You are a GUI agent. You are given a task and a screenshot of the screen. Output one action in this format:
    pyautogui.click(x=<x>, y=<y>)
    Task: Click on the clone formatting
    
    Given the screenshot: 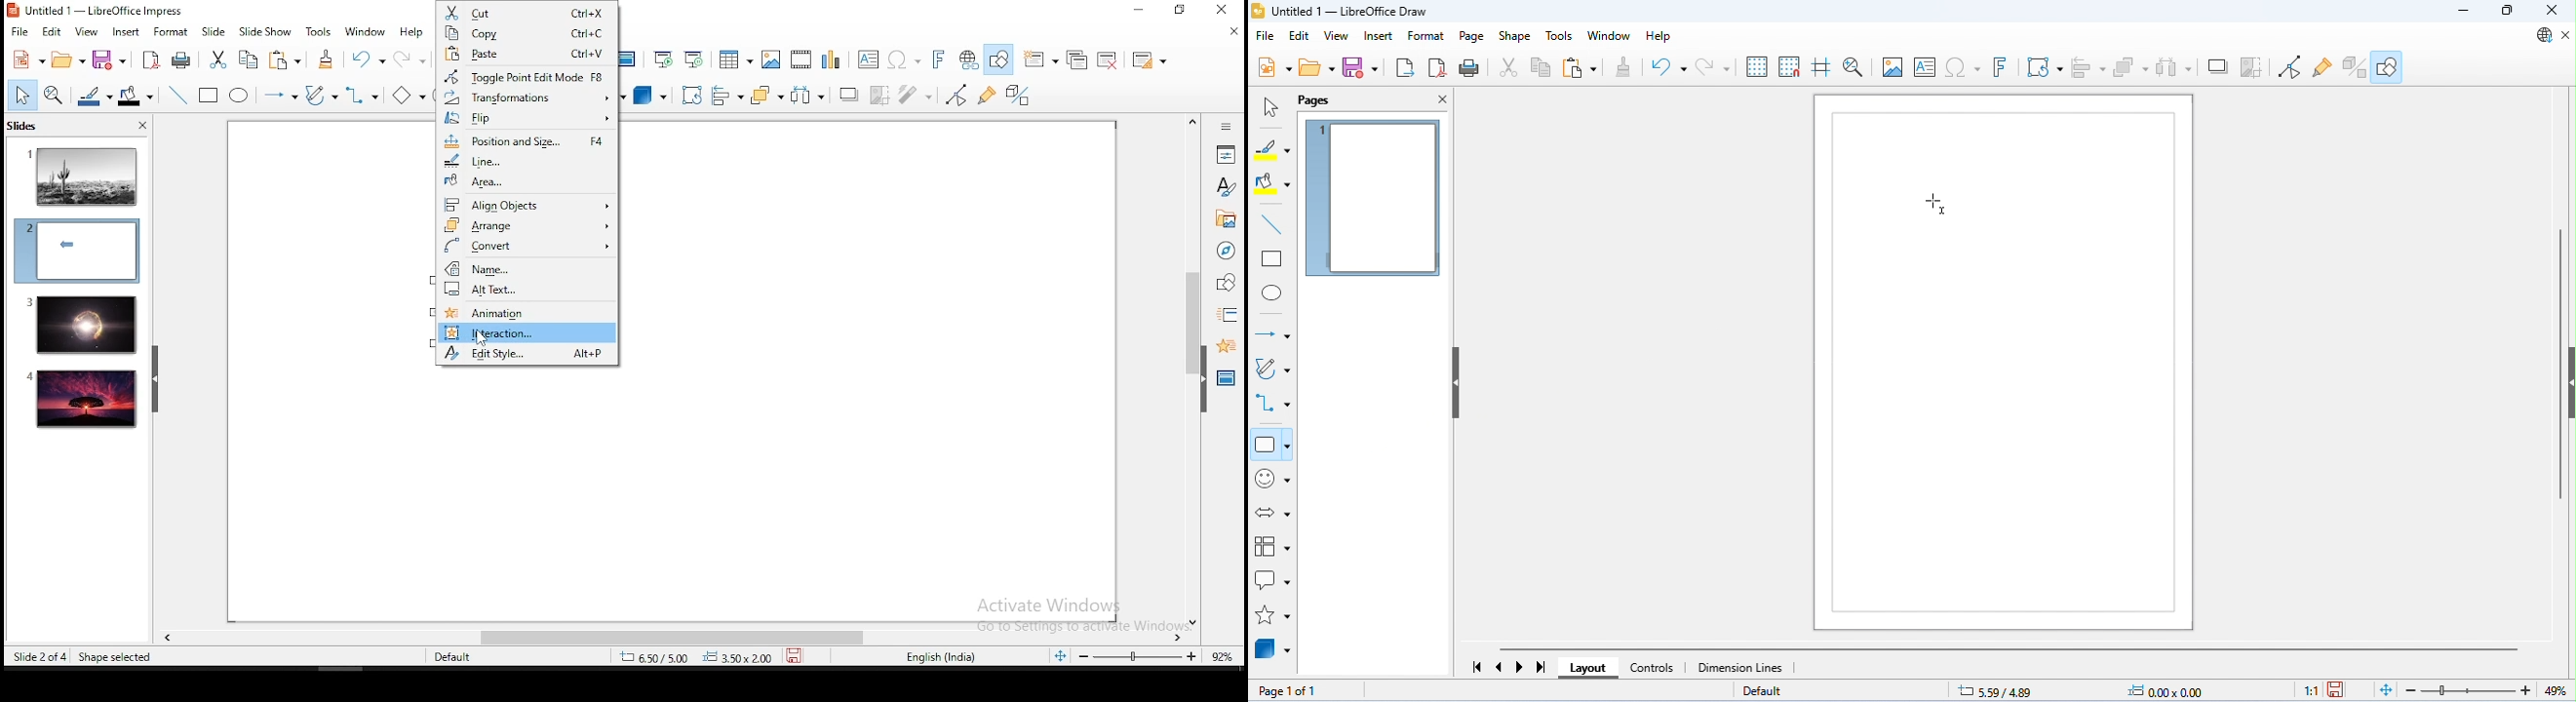 What is the action you would take?
    pyautogui.click(x=327, y=59)
    